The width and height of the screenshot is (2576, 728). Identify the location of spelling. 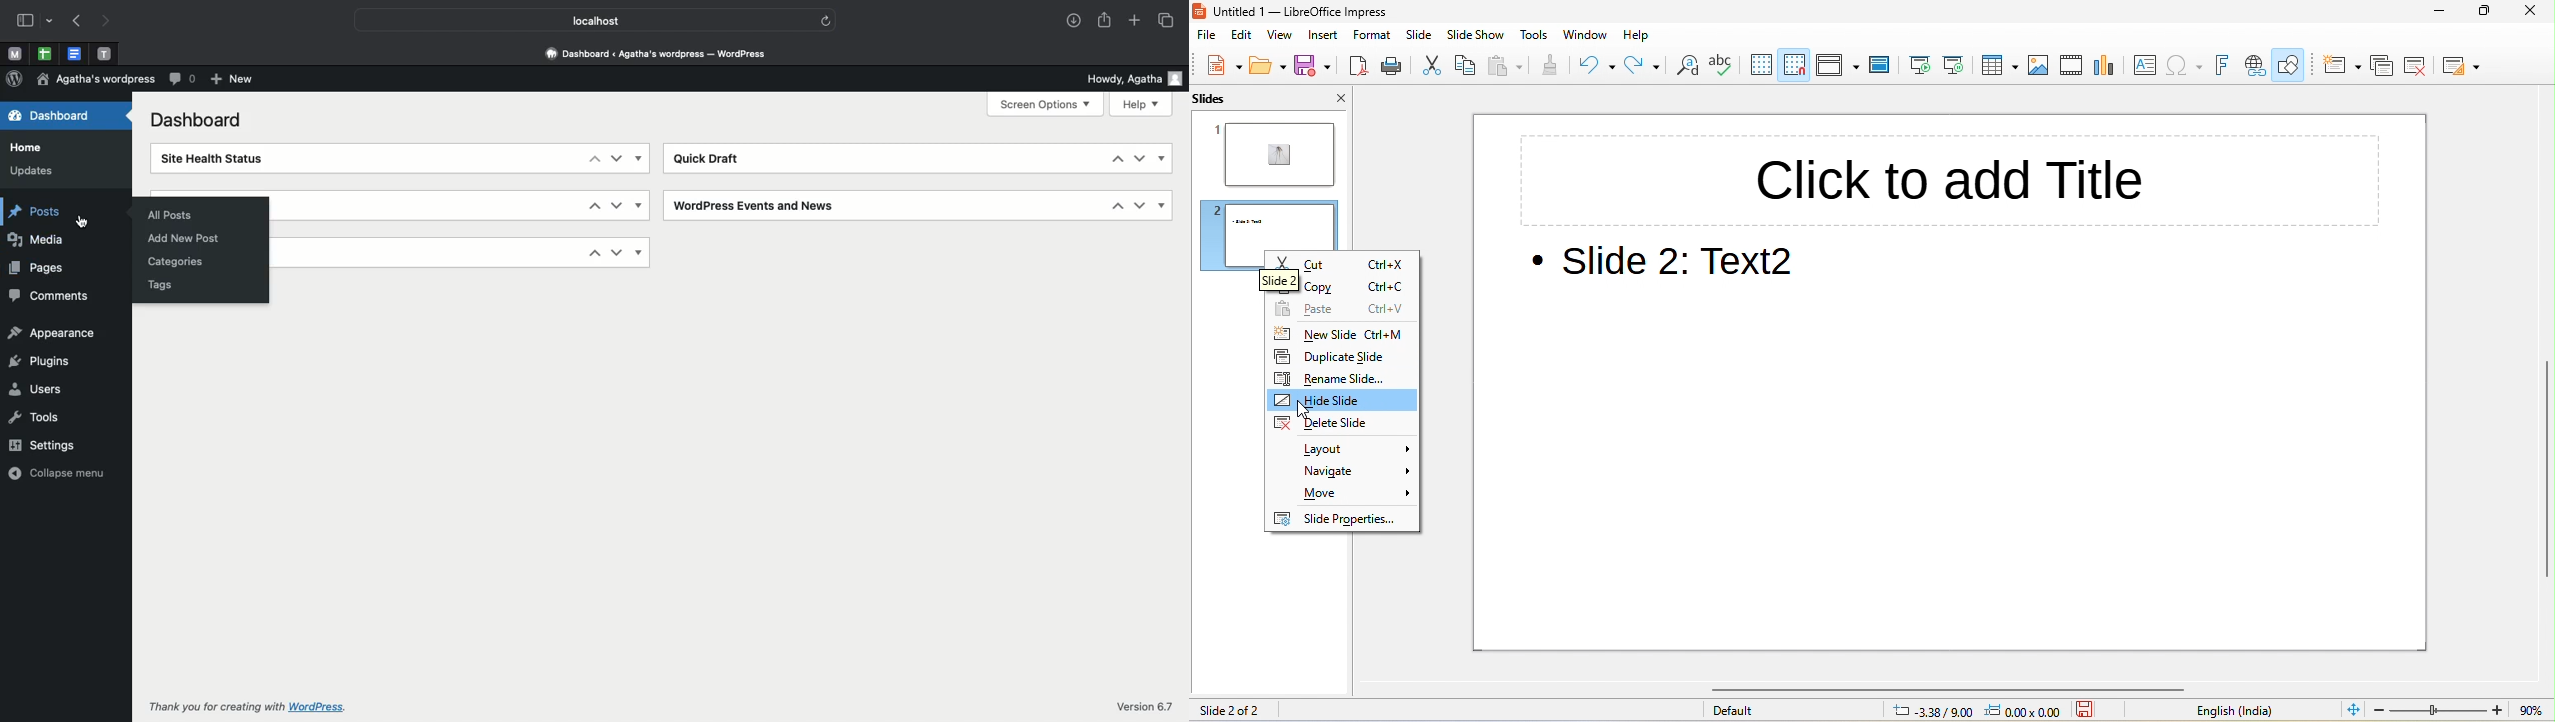
(1728, 67).